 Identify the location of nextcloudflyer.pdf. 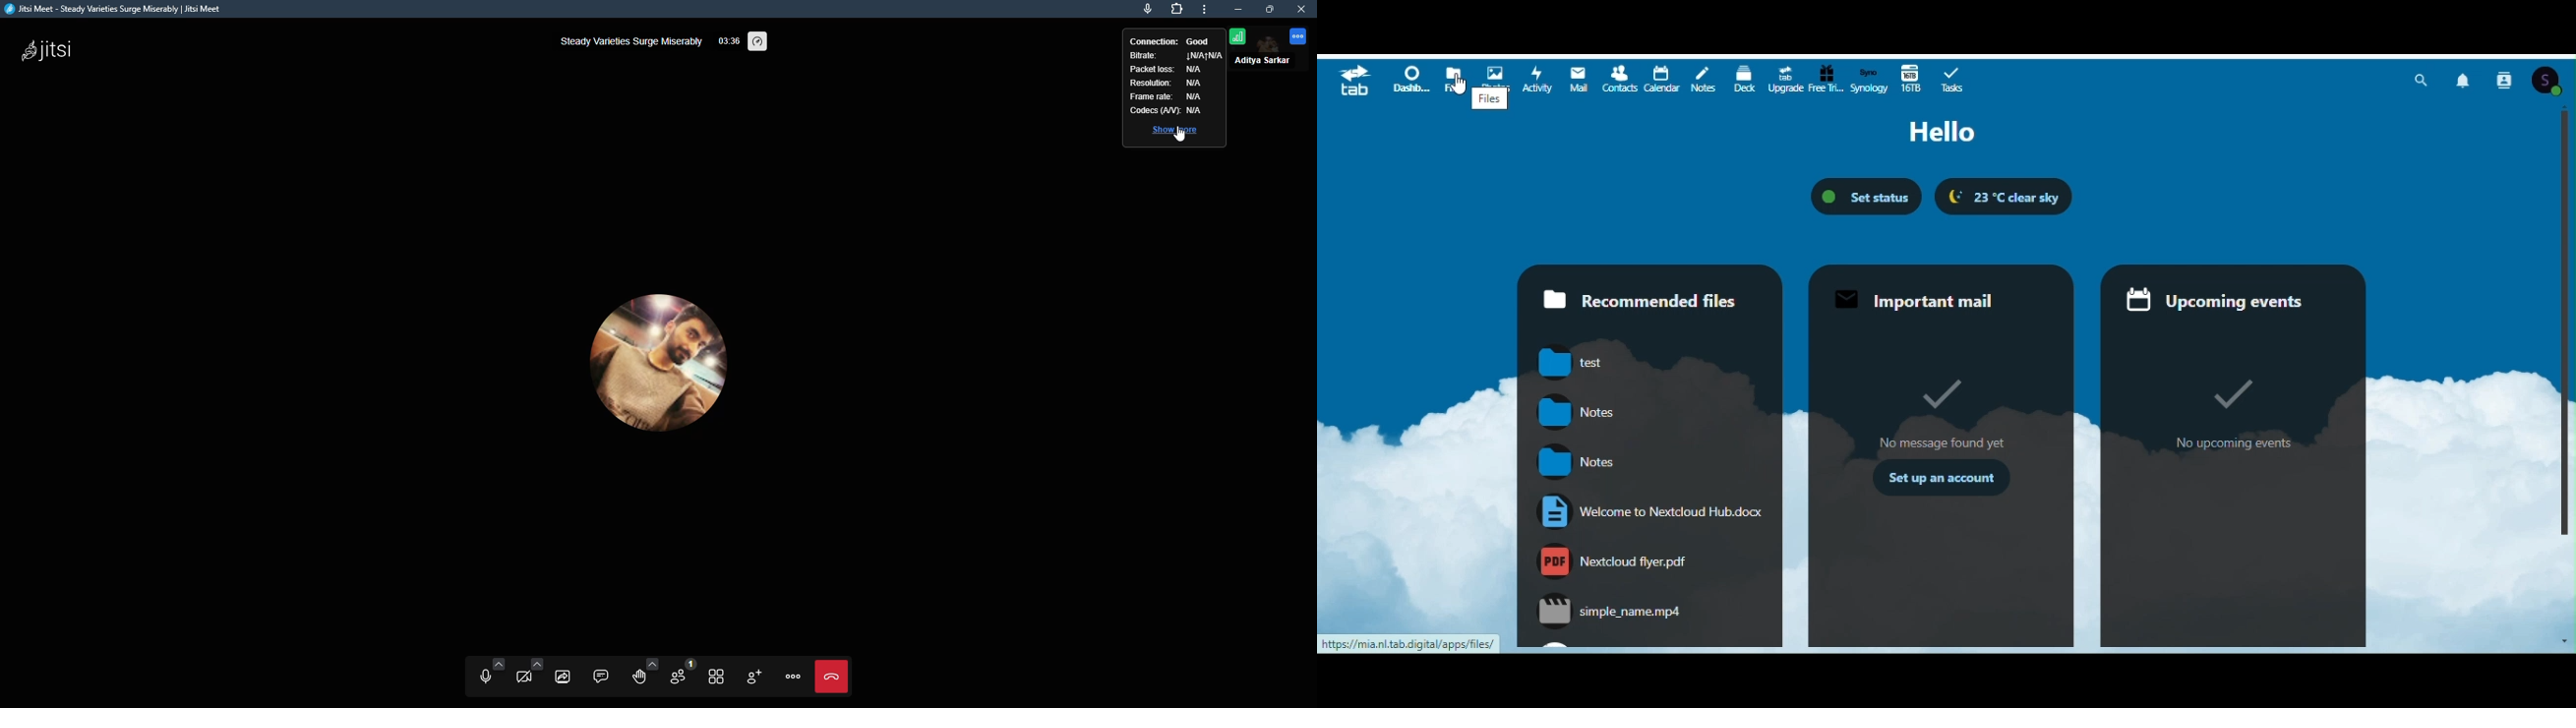
(1613, 559).